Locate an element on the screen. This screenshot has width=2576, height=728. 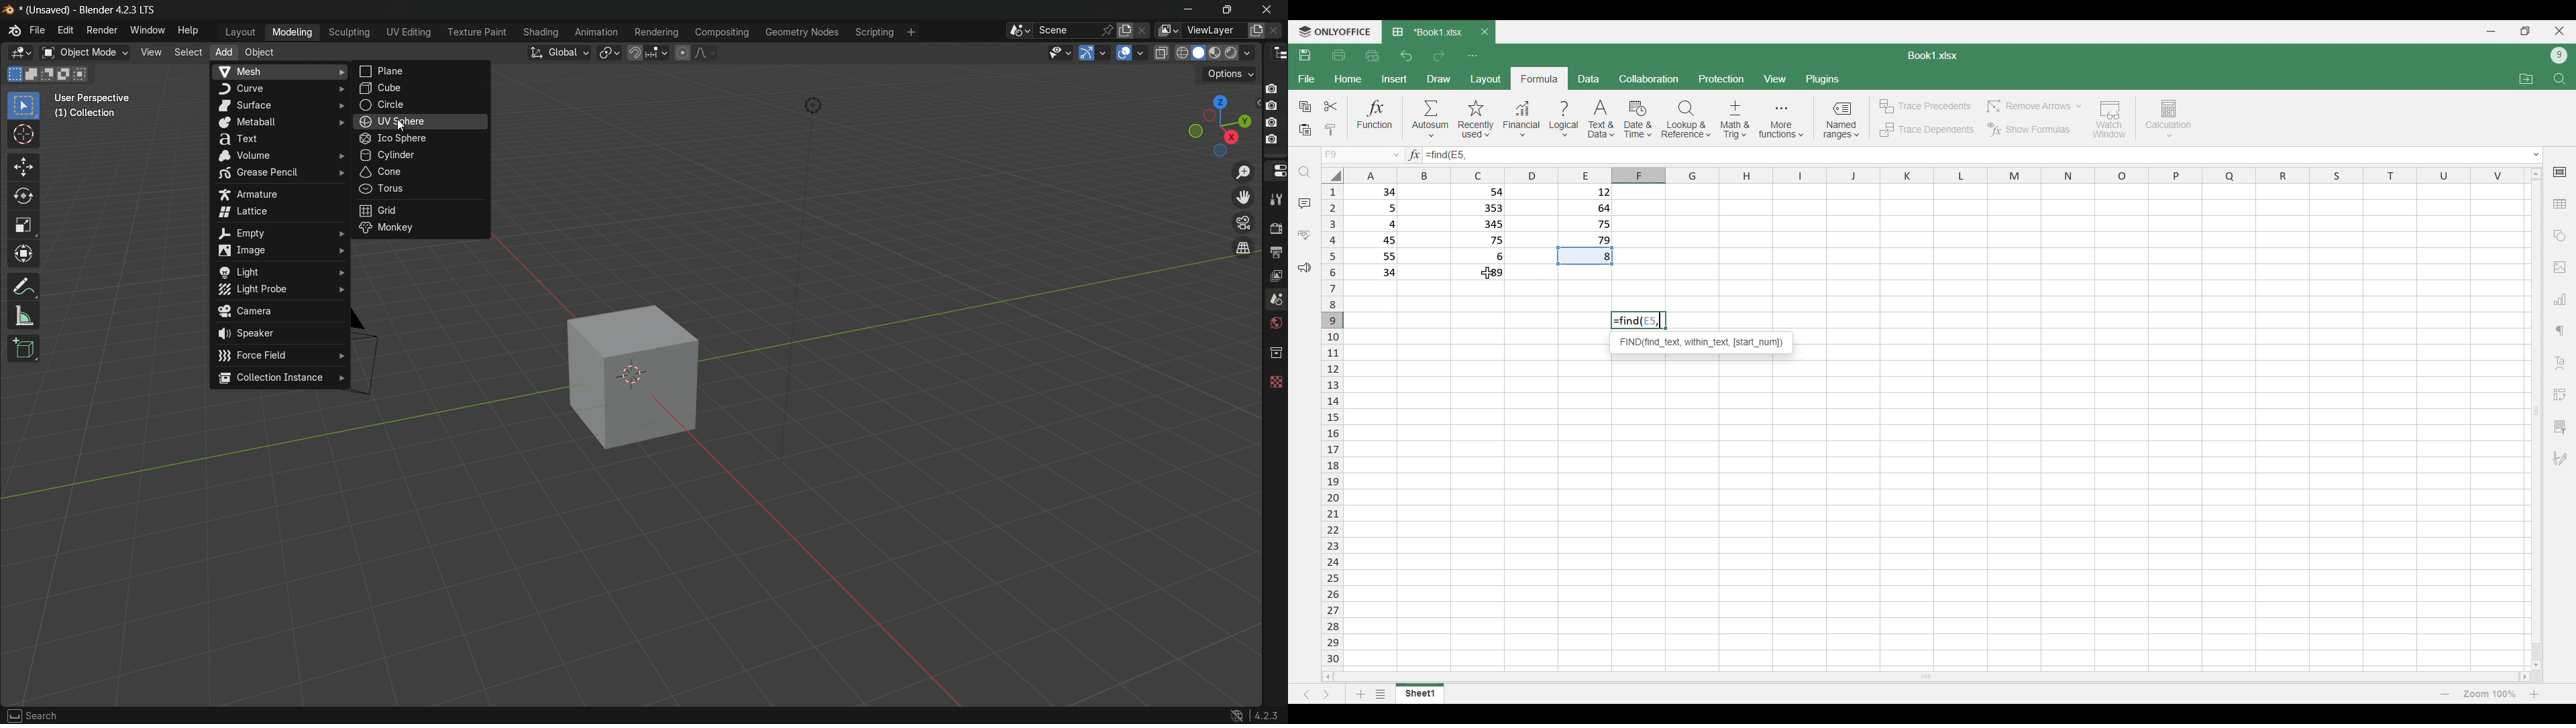
Customize quick access toolbar is located at coordinates (1472, 56).